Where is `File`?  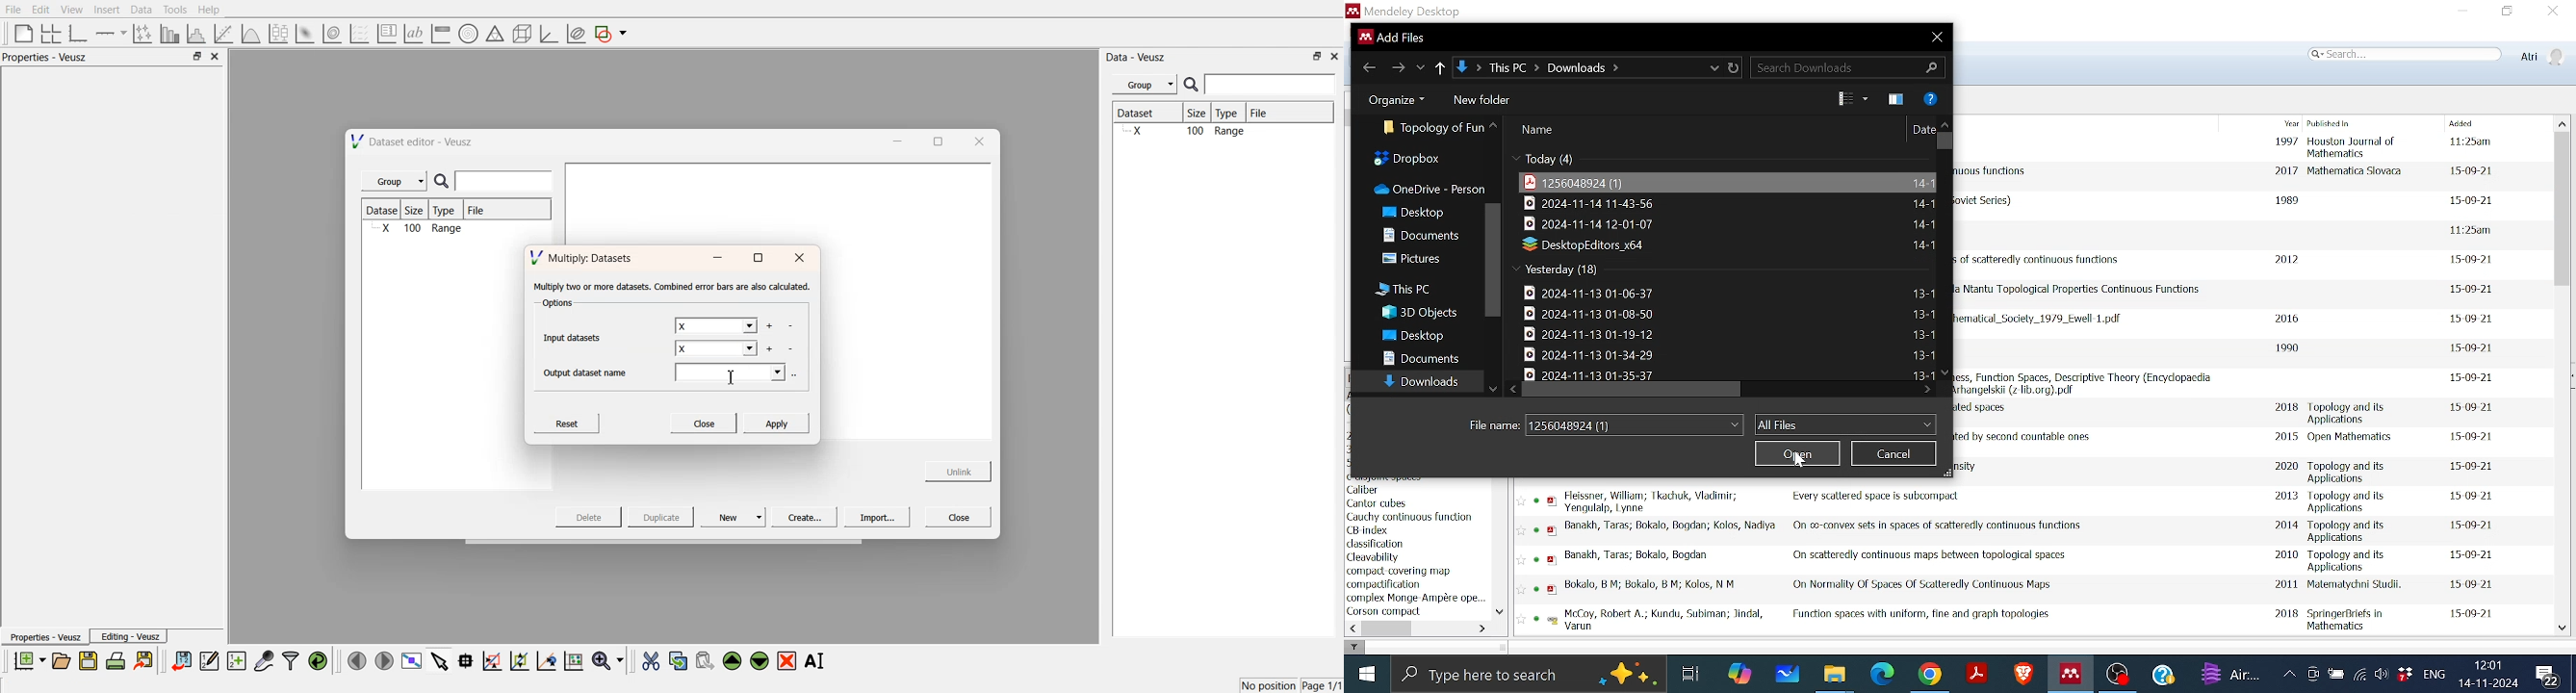 File is located at coordinates (1924, 224).